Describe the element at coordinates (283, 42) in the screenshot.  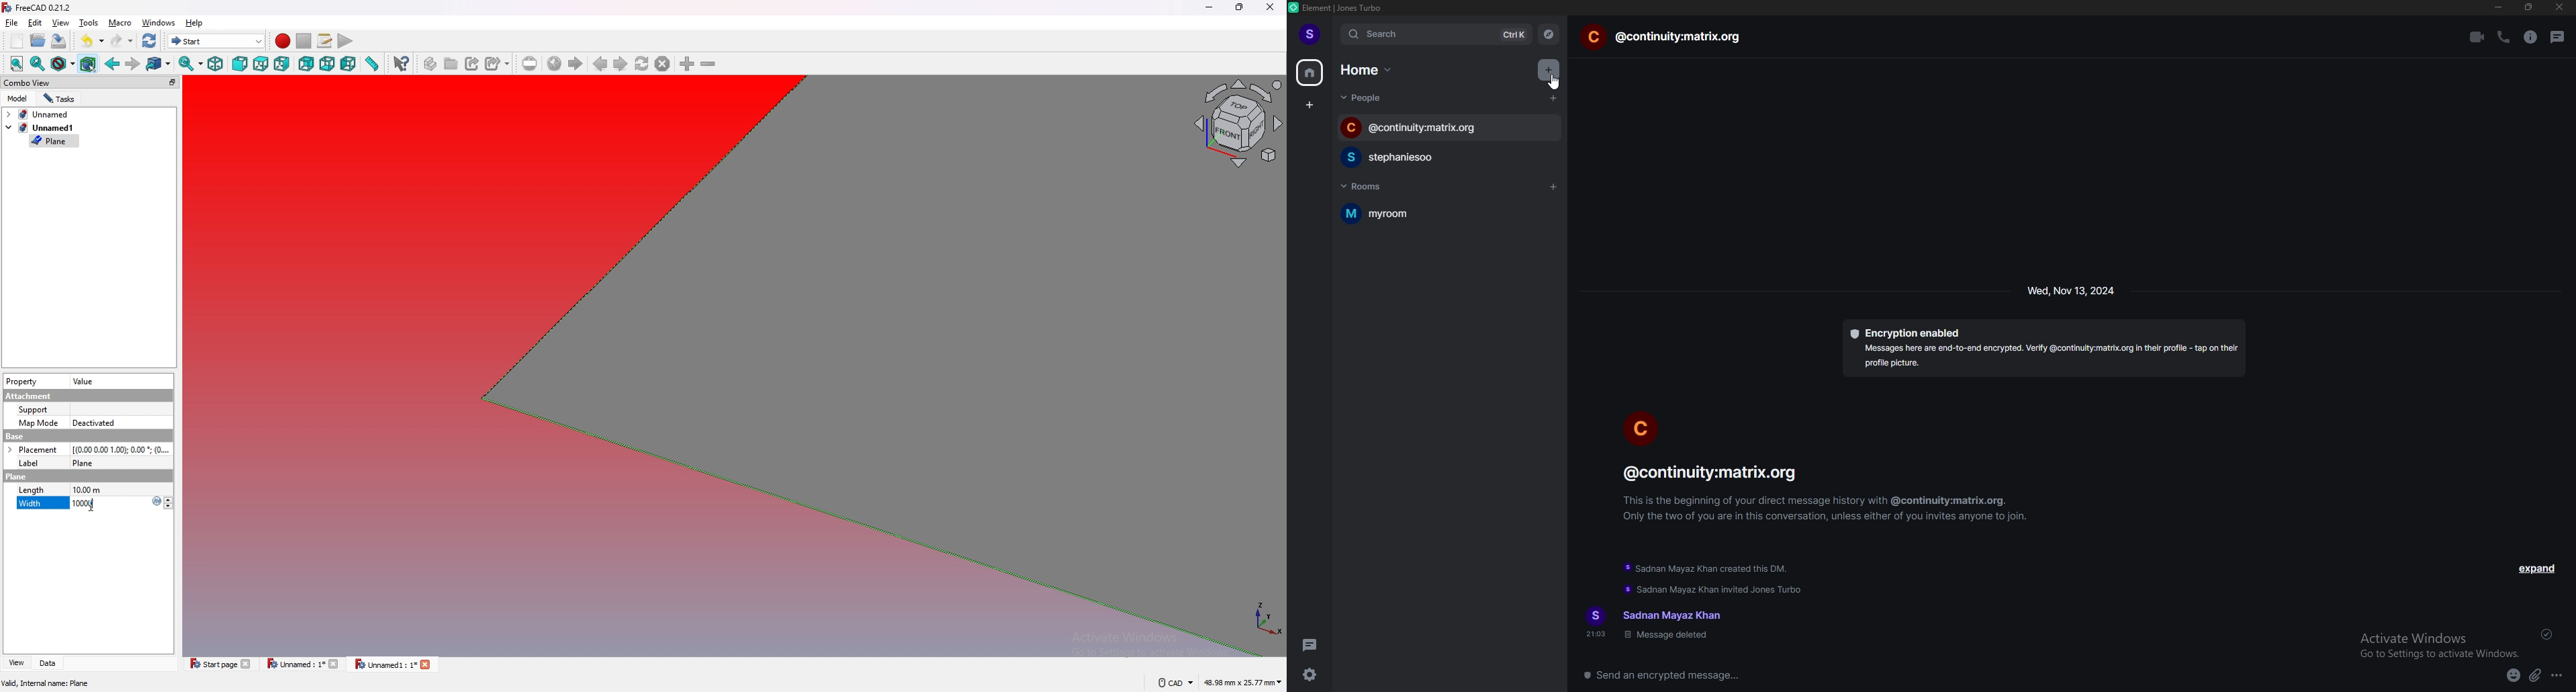
I see `record macros` at that location.